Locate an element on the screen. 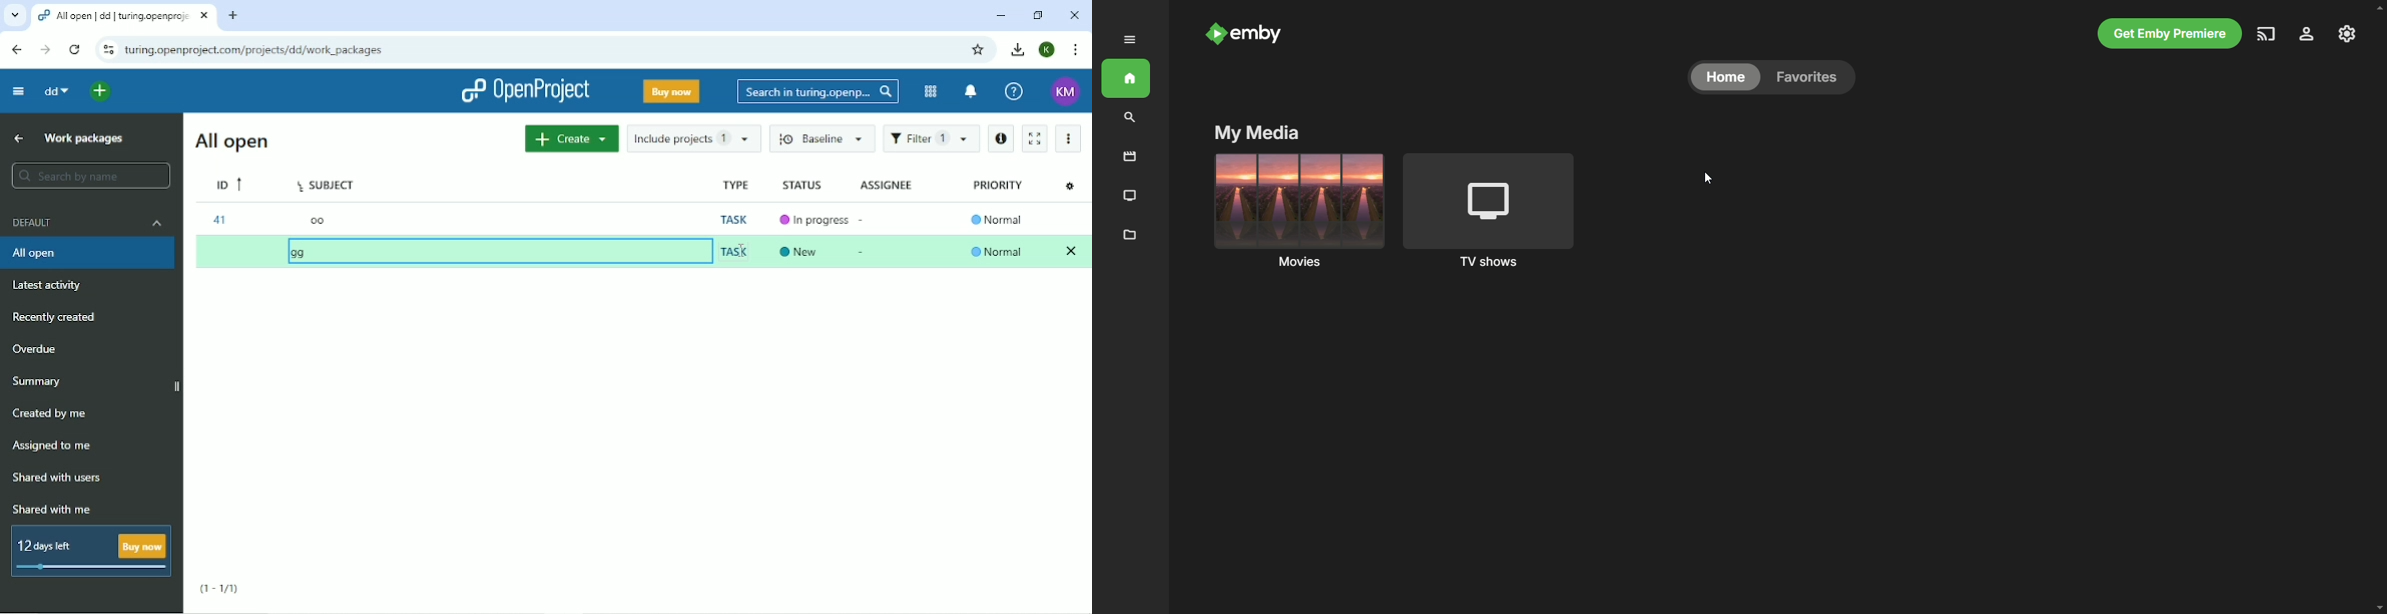  oo is located at coordinates (318, 222).